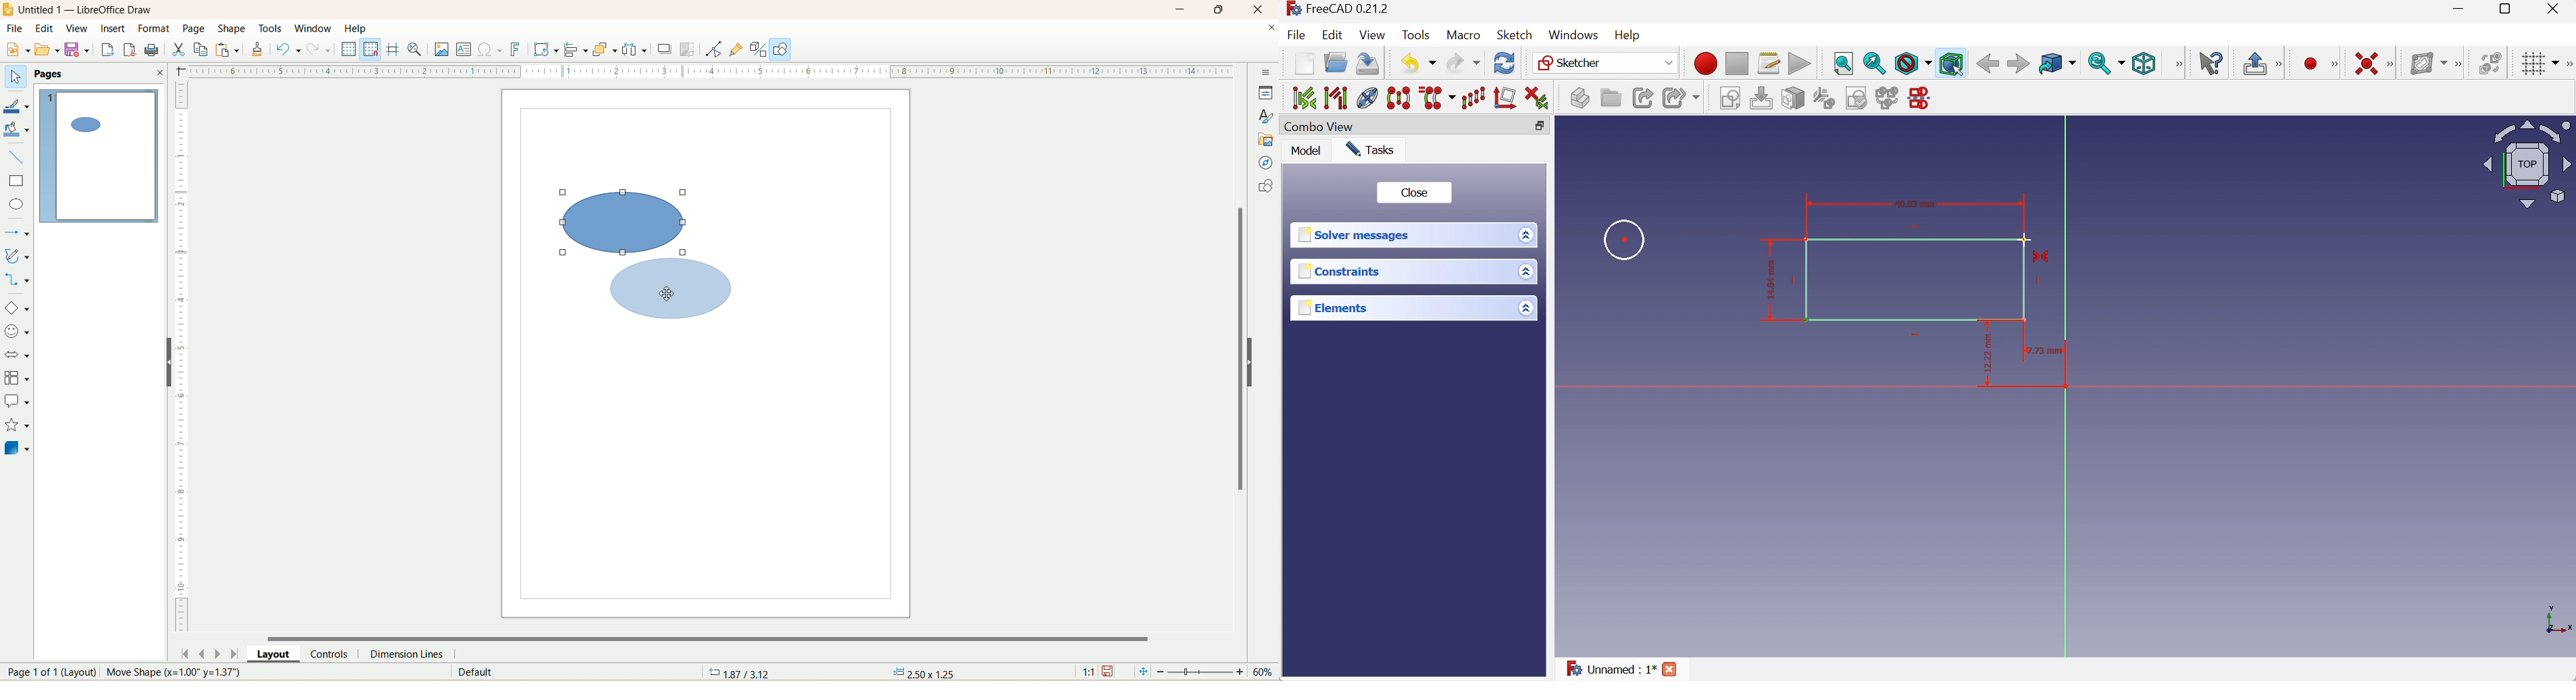 This screenshot has height=700, width=2576. What do you see at coordinates (9, 9) in the screenshot?
I see `logo` at bounding box center [9, 9].